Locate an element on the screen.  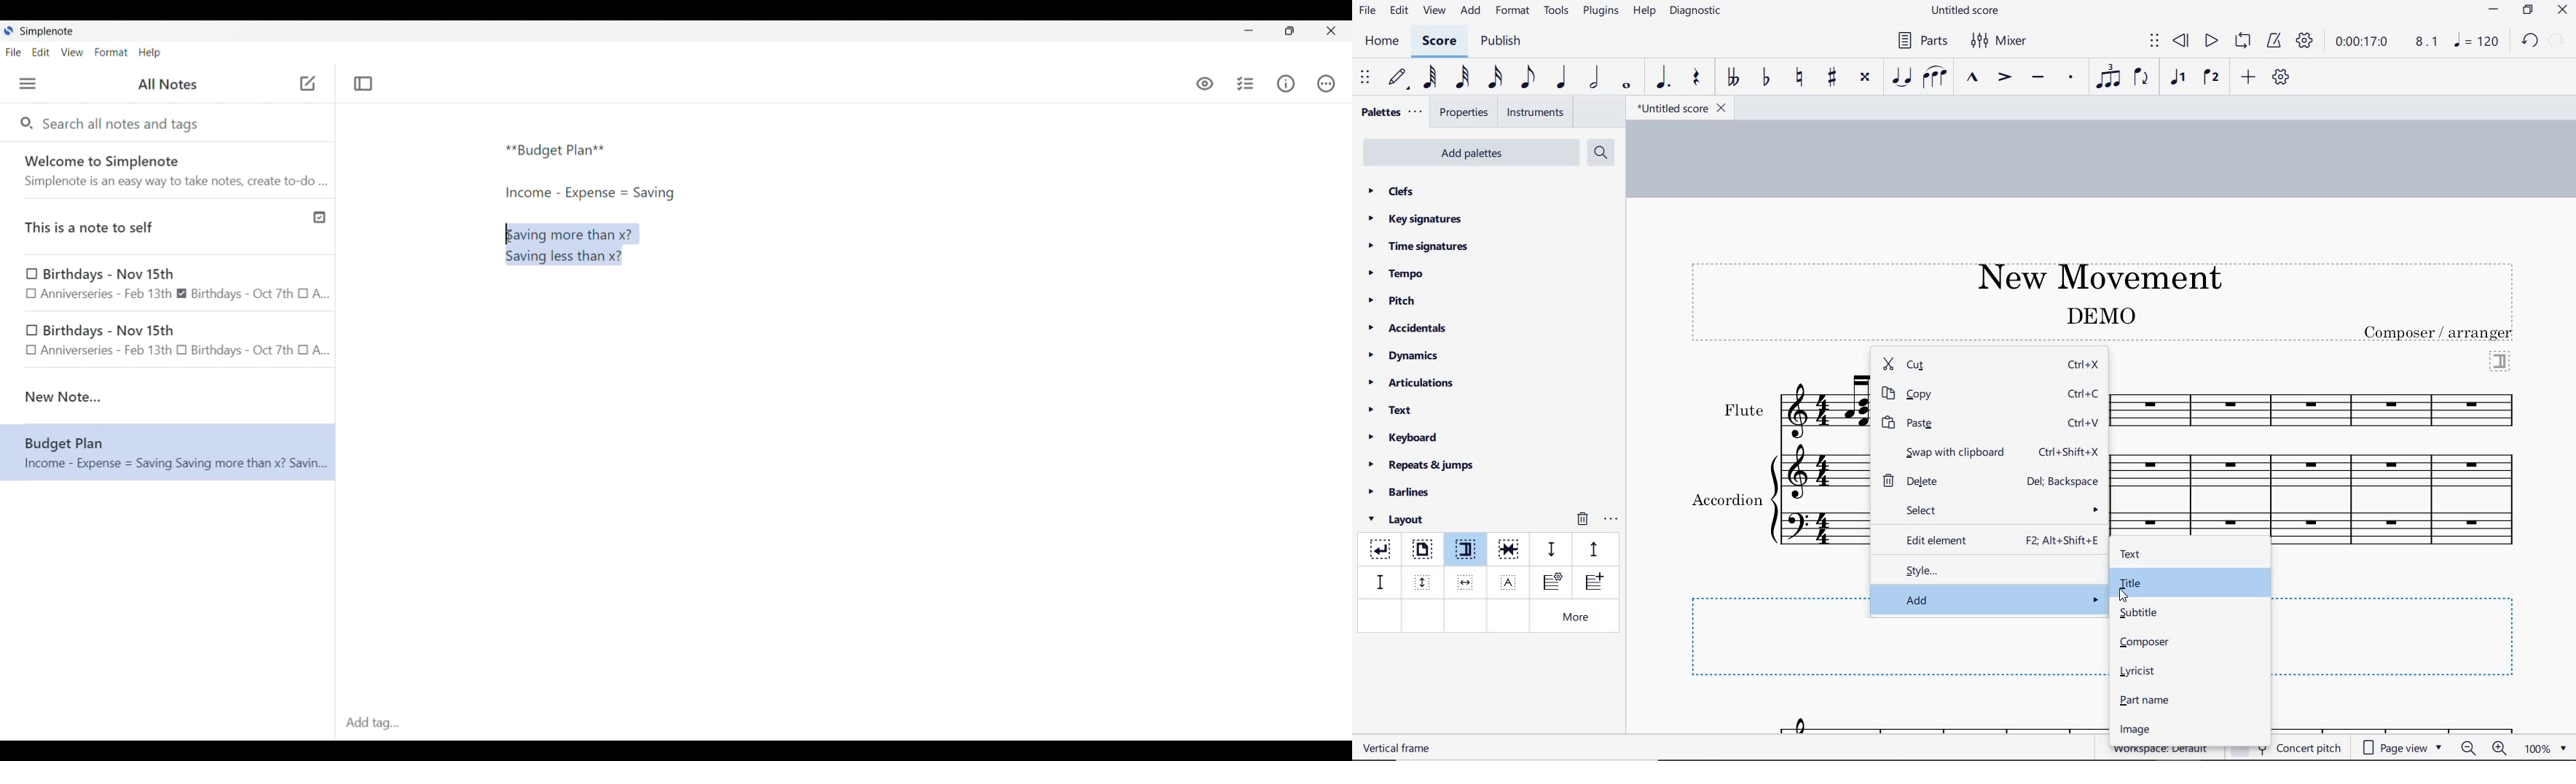
barlines is located at coordinates (1404, 493).